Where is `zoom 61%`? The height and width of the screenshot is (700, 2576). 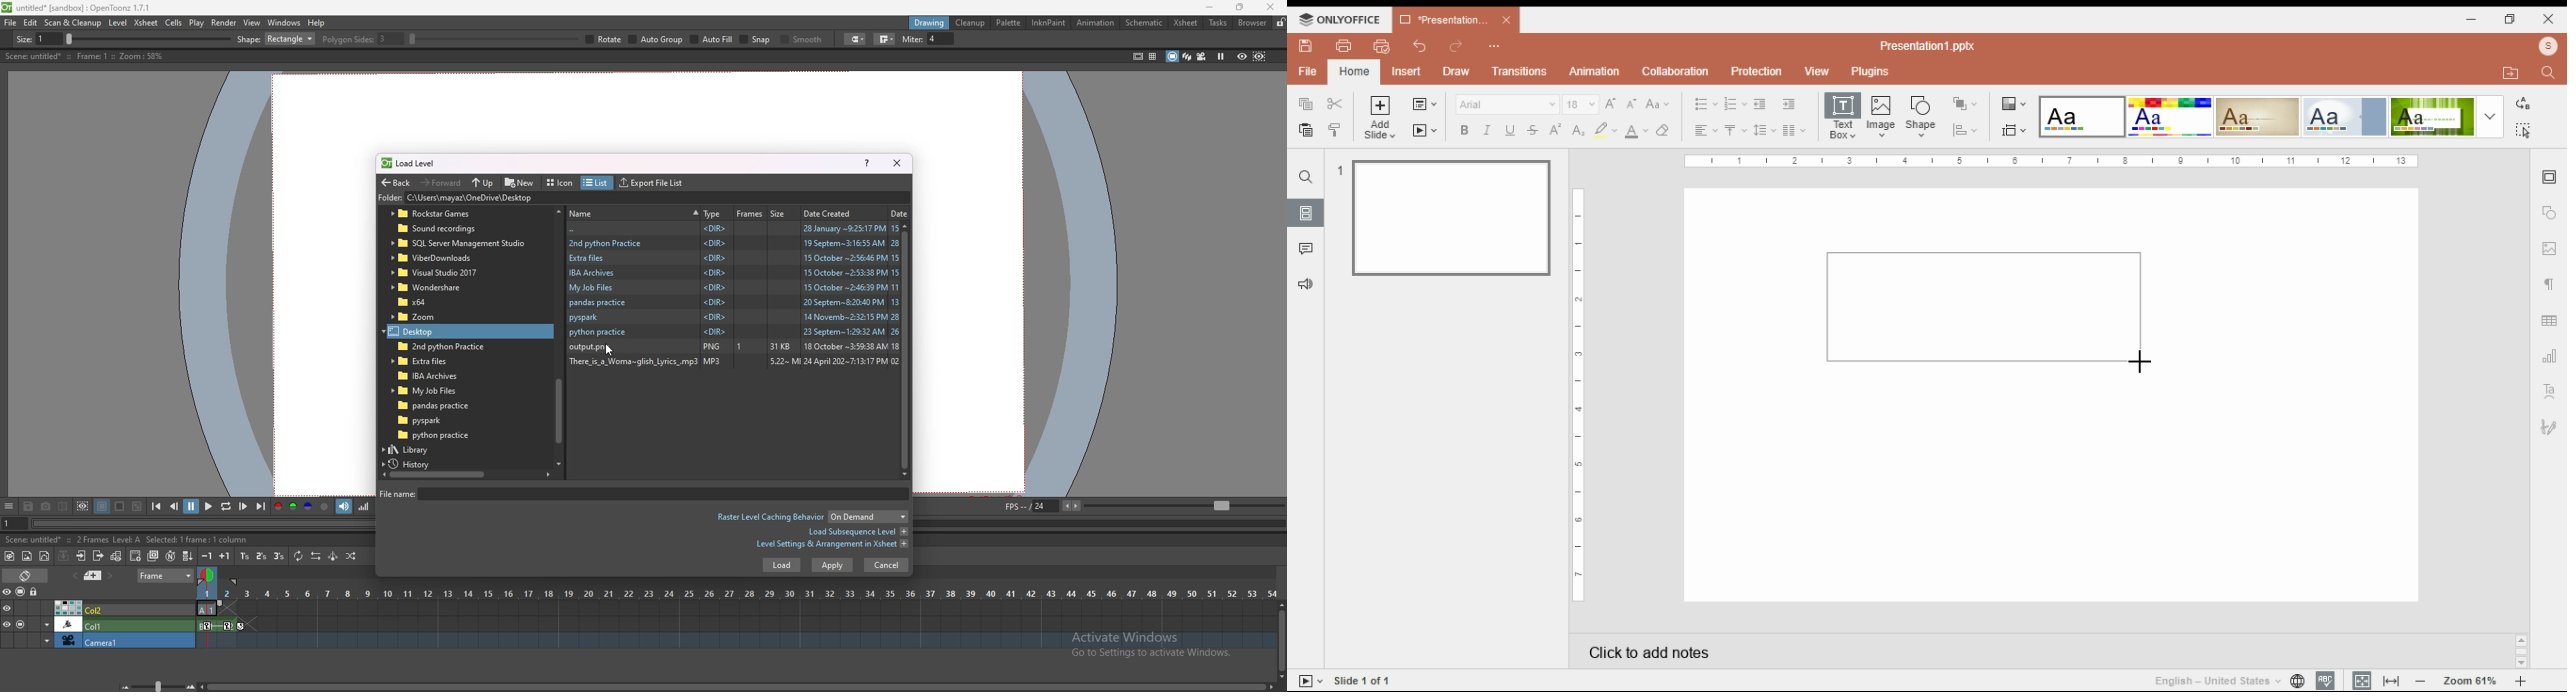
zoom 61% is located at coordinates (2468, 681).